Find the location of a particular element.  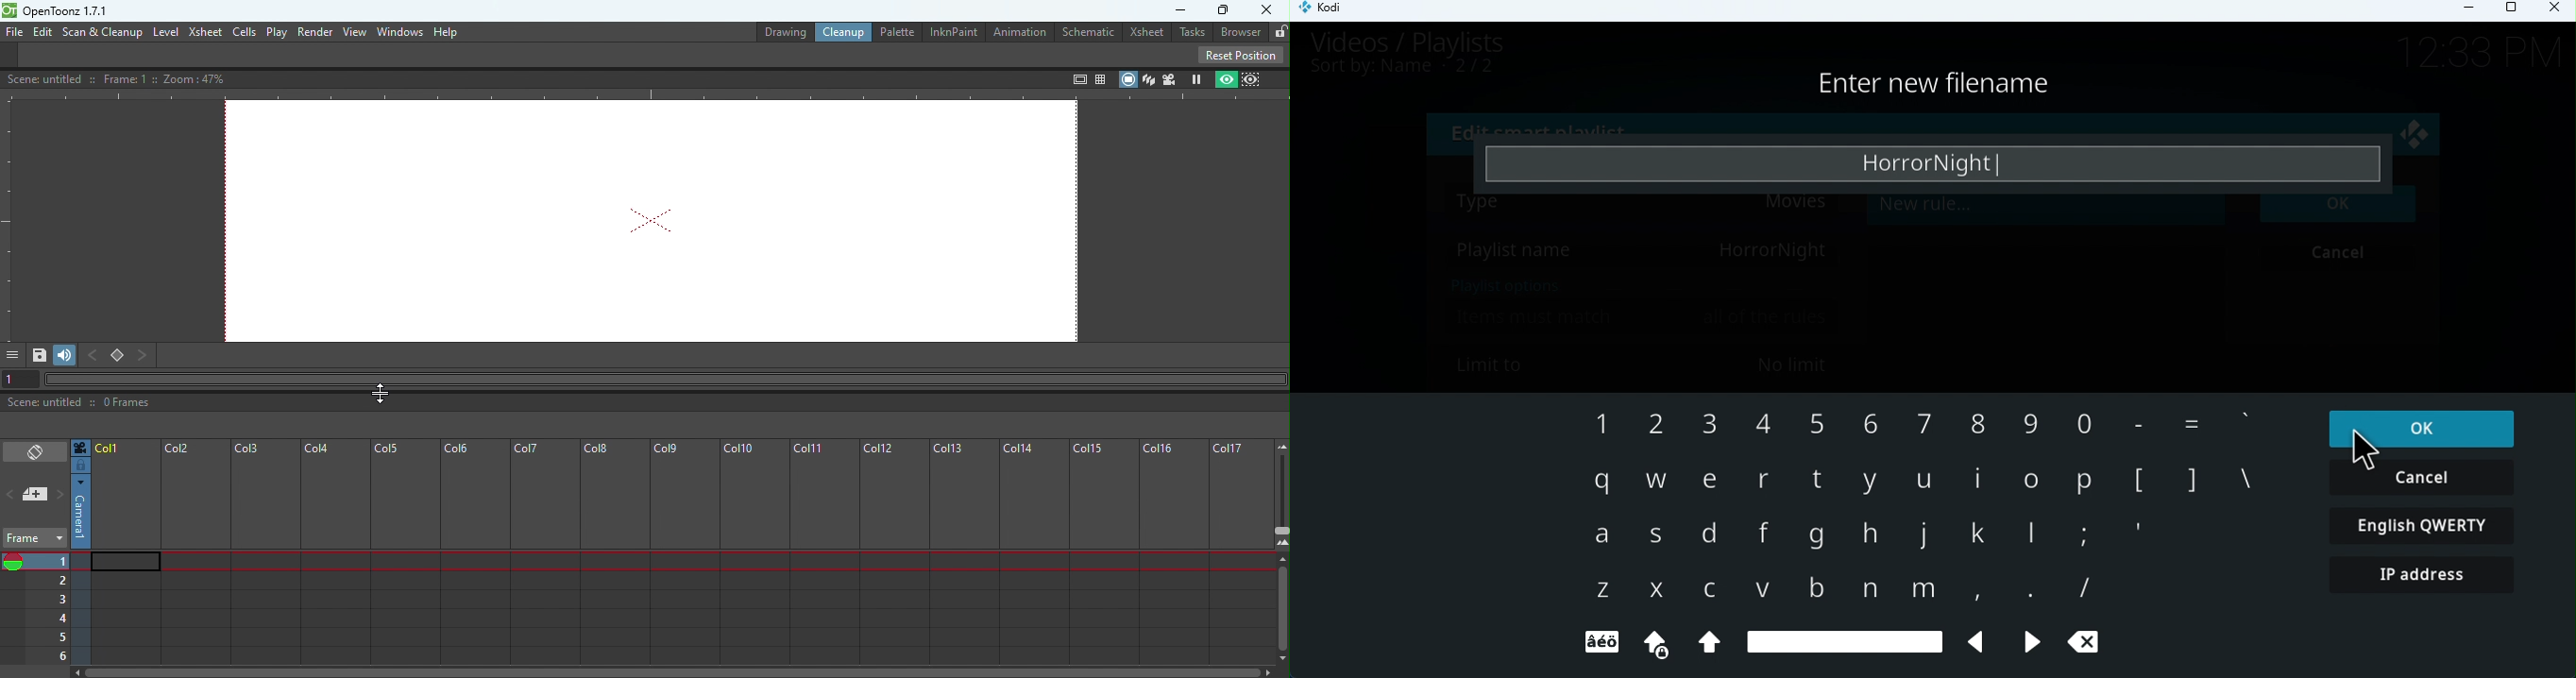

Toggle Xsheet/Timeline is located at coordinates (35, 451).